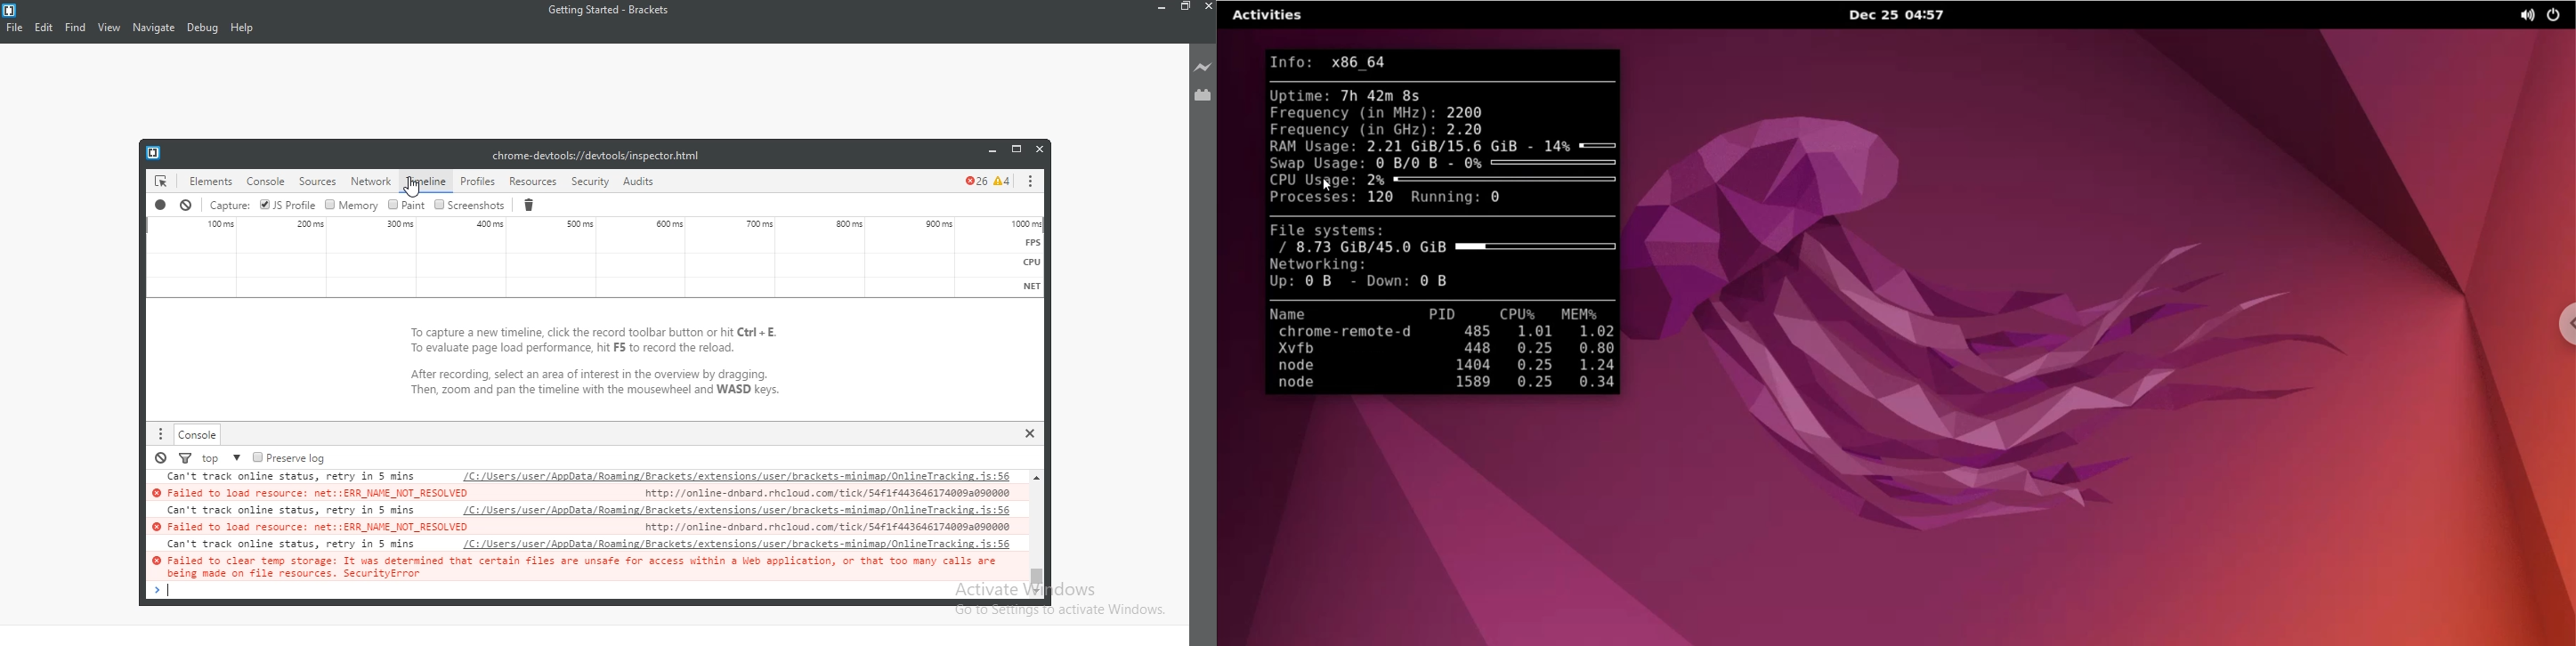  Describe the element at coordinates (981, 181) in the screenshot. I see `error and caution` at that location.